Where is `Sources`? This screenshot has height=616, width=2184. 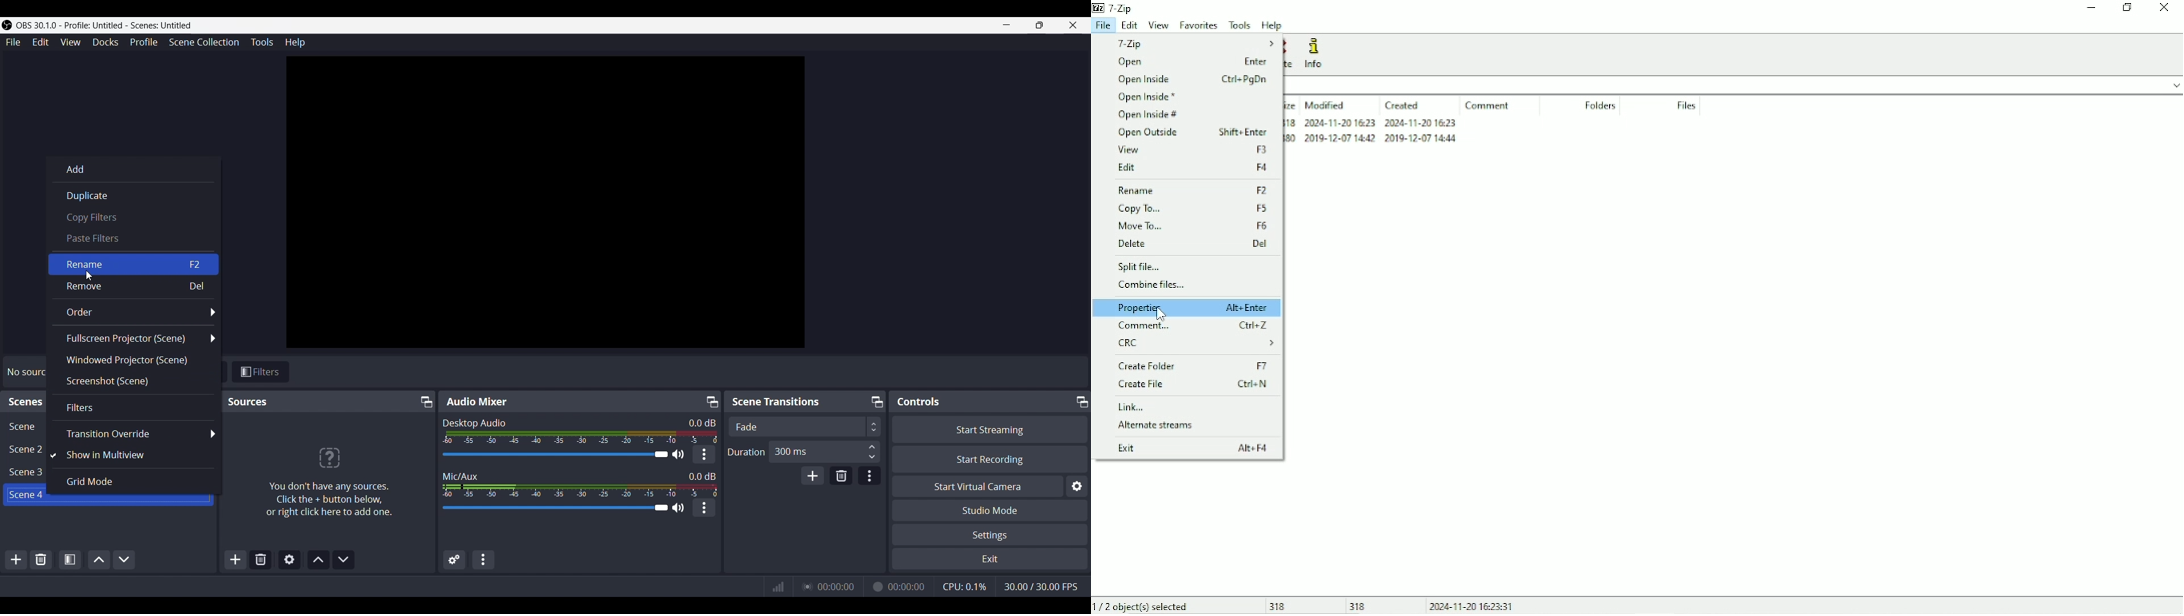
Sources is located at coordinates (248, 401).